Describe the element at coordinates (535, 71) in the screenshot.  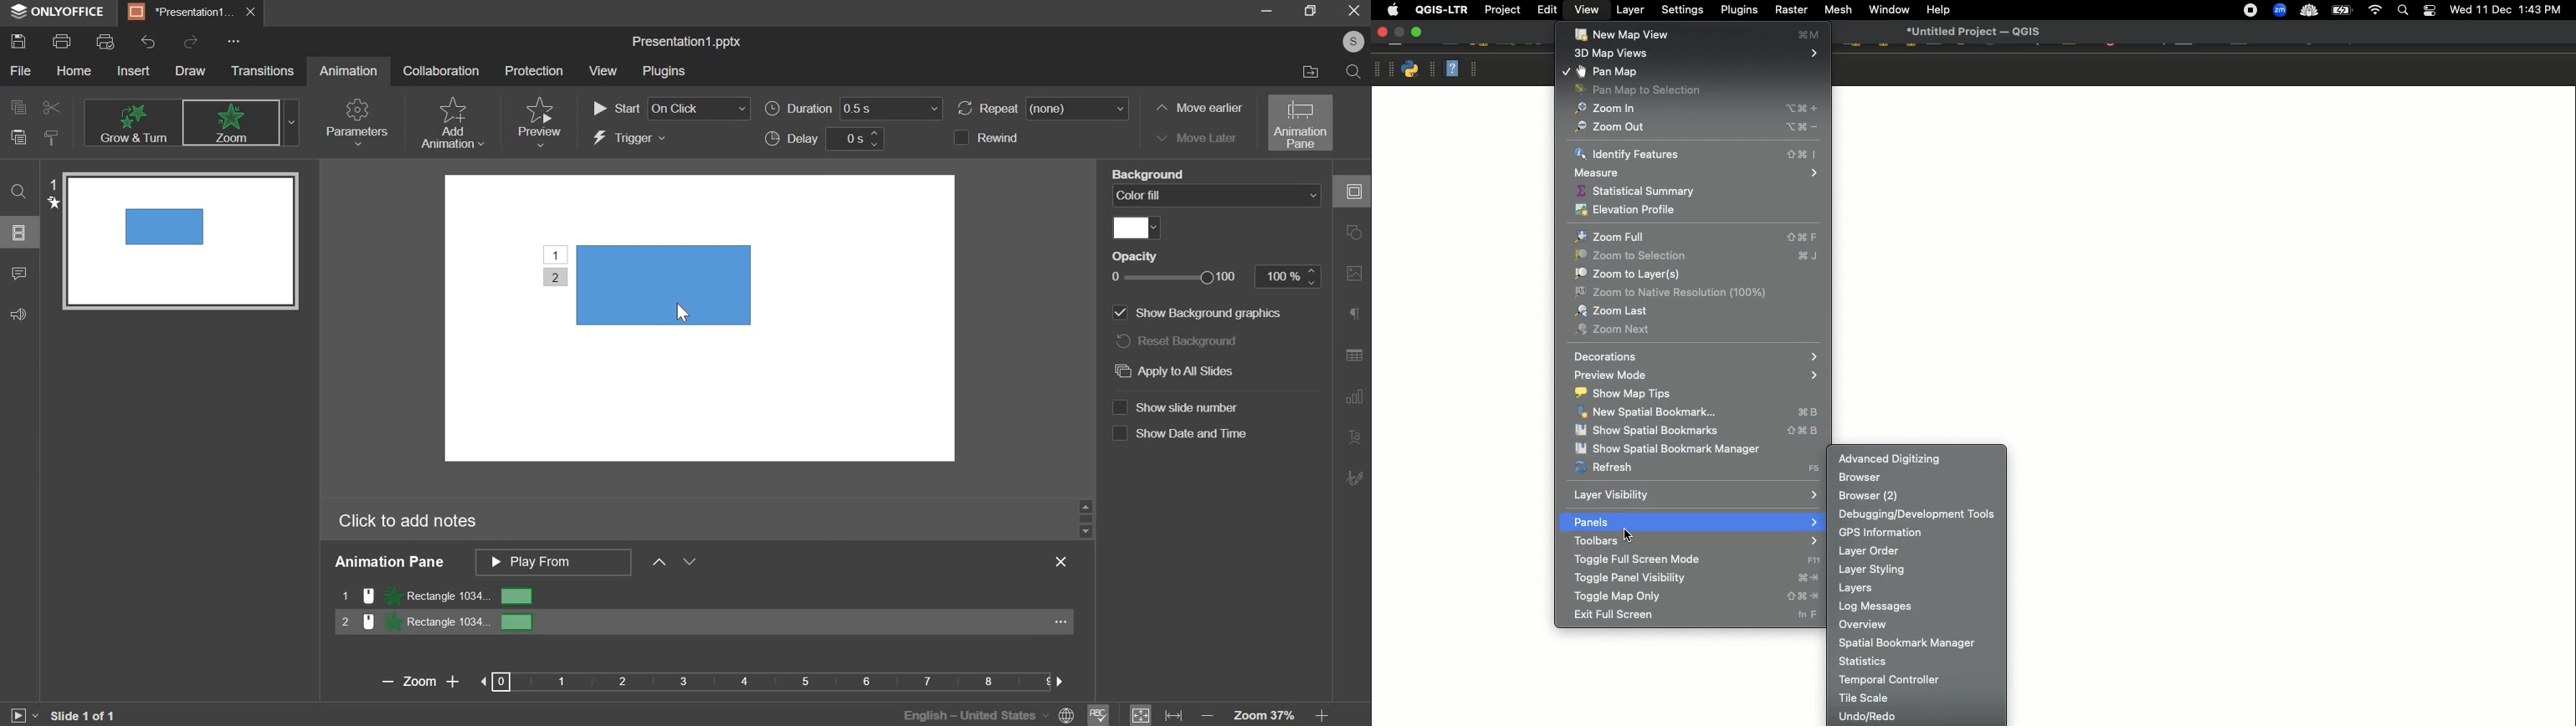
I see `Protection` at that location.